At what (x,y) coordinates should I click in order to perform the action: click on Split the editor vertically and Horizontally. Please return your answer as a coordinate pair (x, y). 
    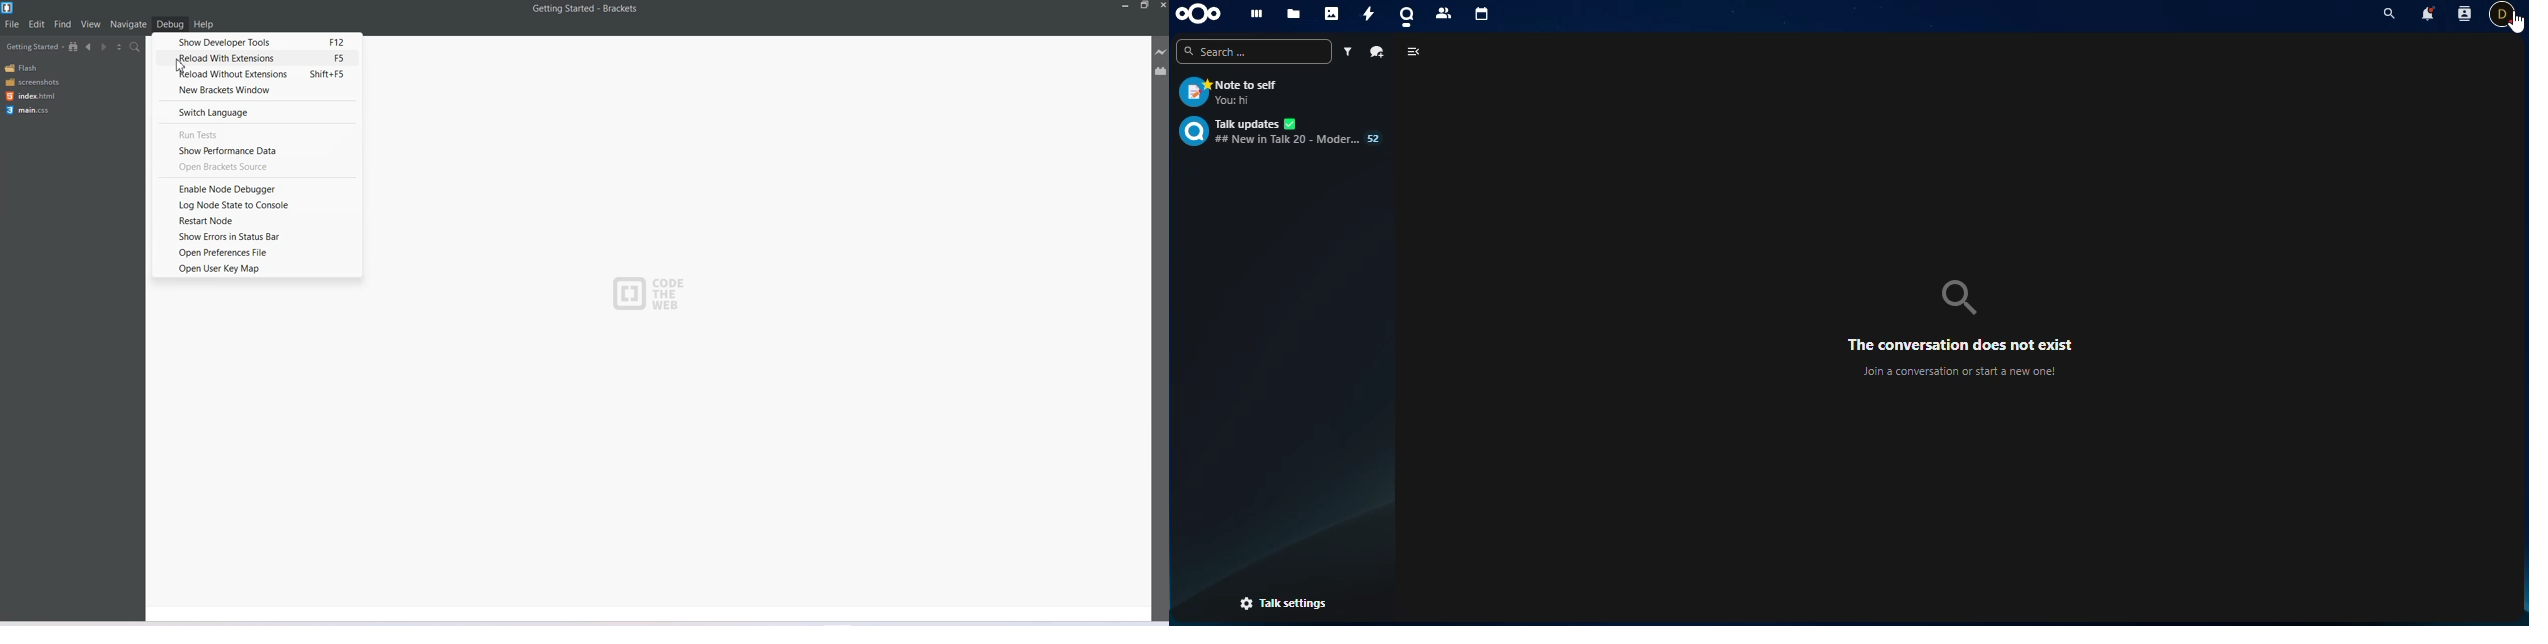
    Looking at the image, I should click on (119, 46).